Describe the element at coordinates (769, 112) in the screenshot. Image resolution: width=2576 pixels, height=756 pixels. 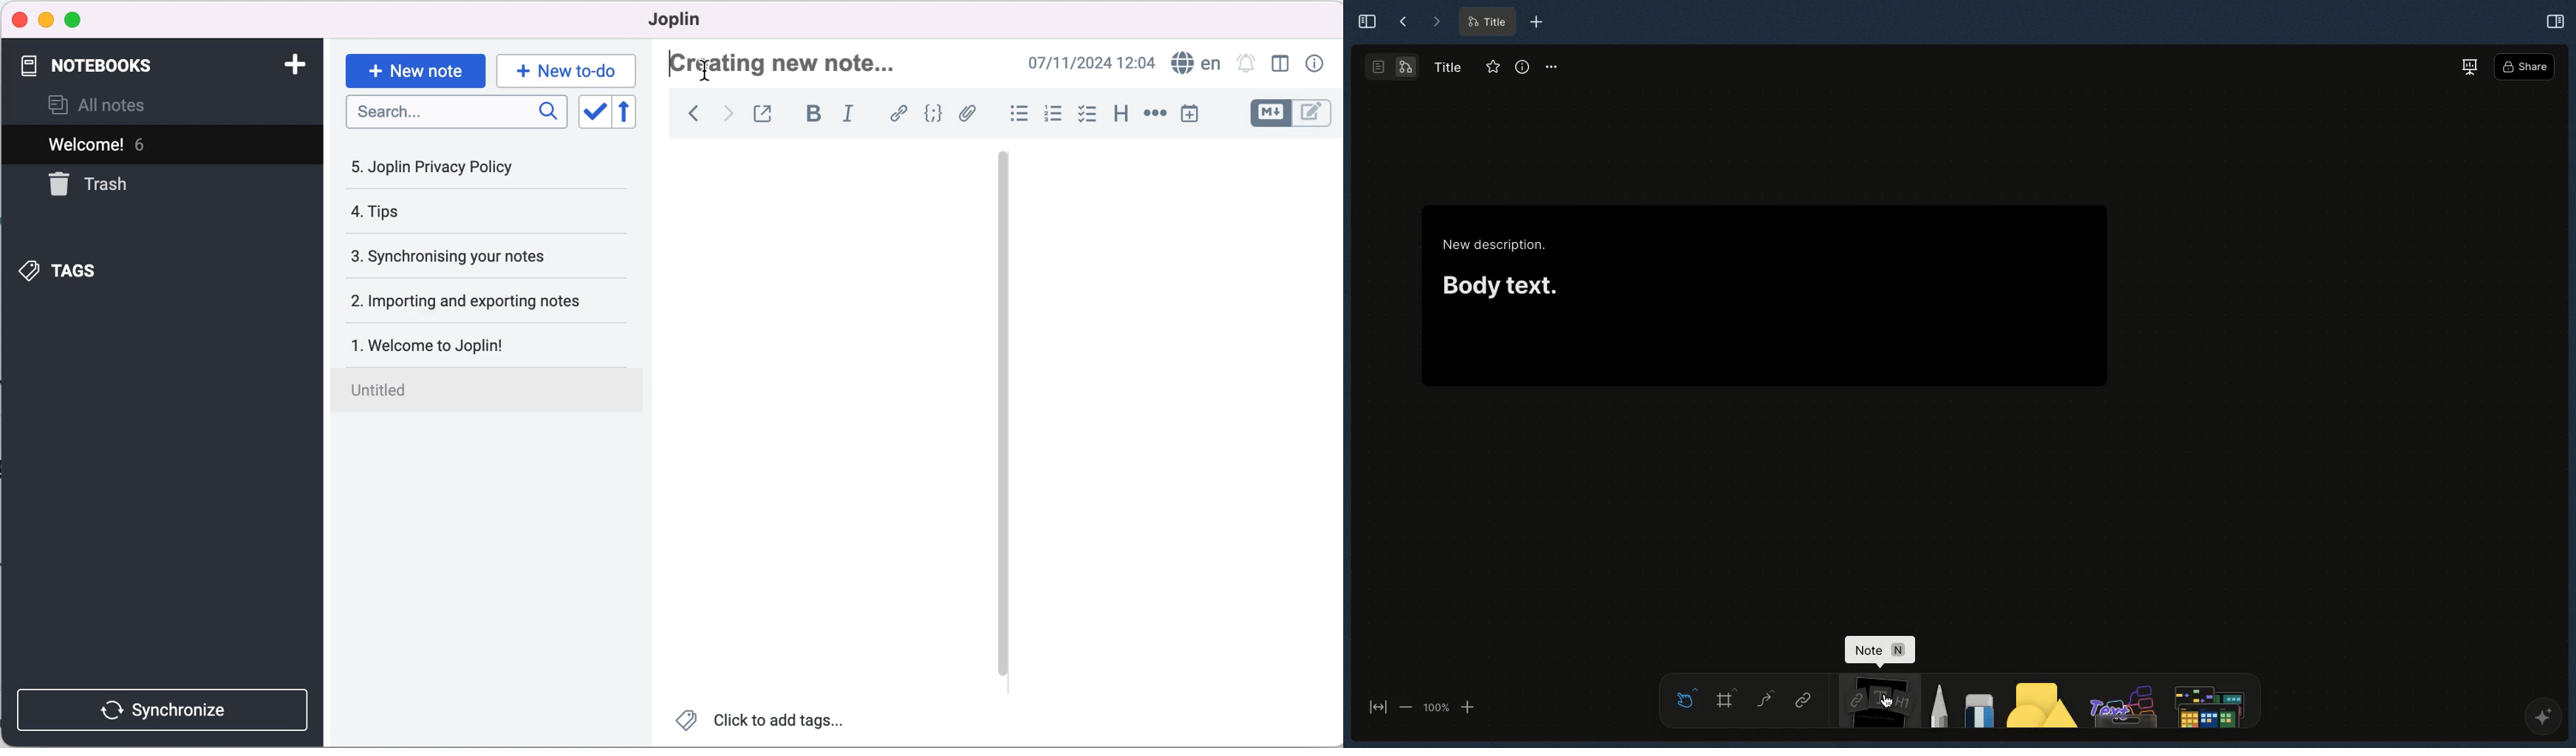
I see `toggle external editing` at that location.